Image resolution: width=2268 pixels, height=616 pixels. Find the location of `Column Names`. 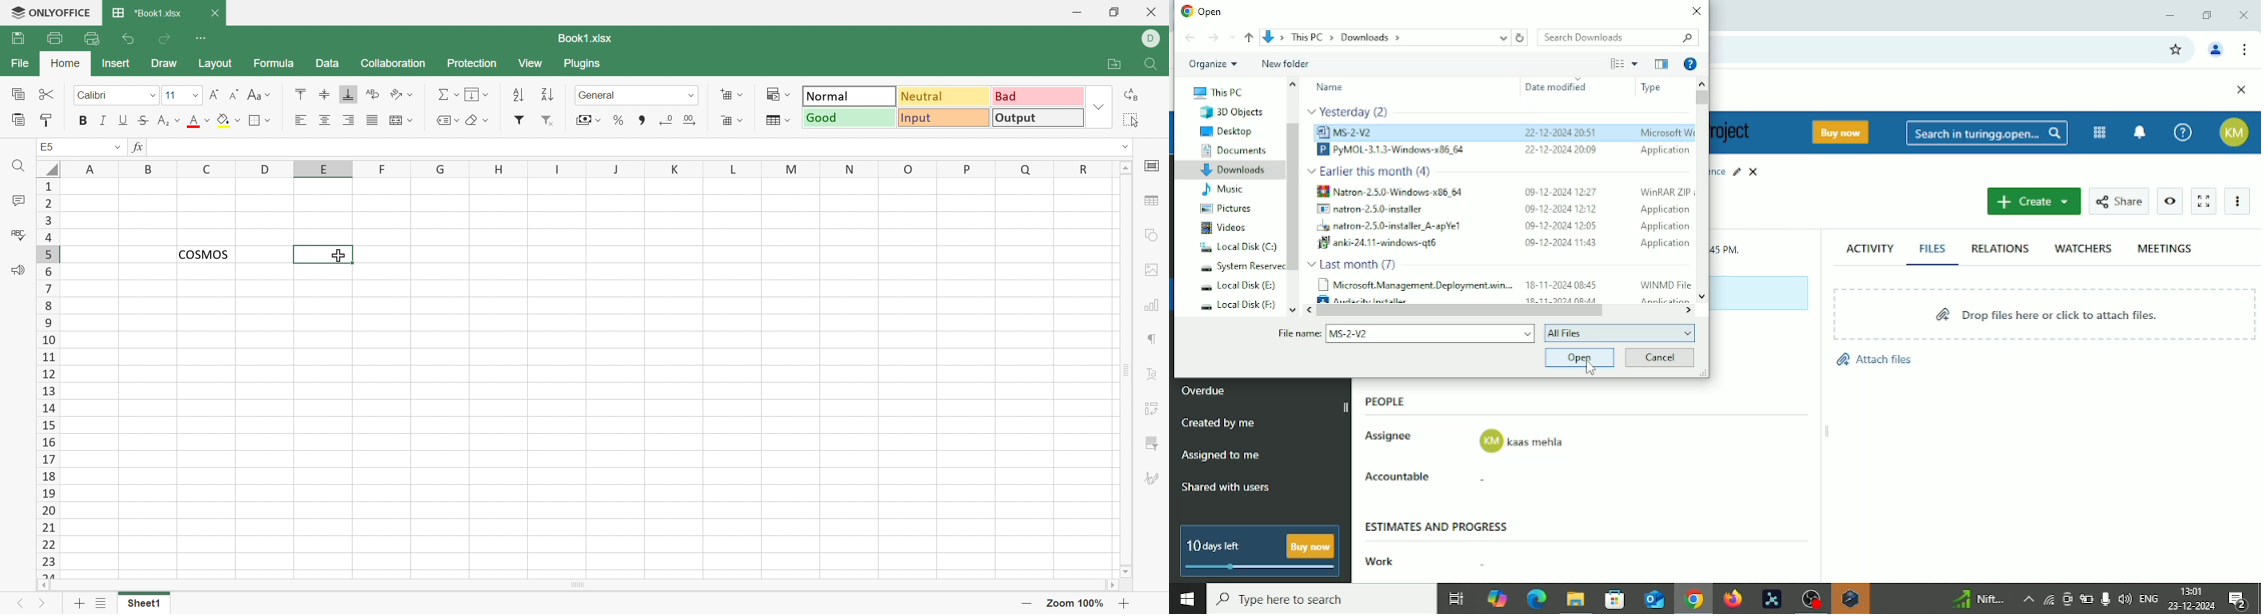

Column Names is located at coordinates (589, 168).